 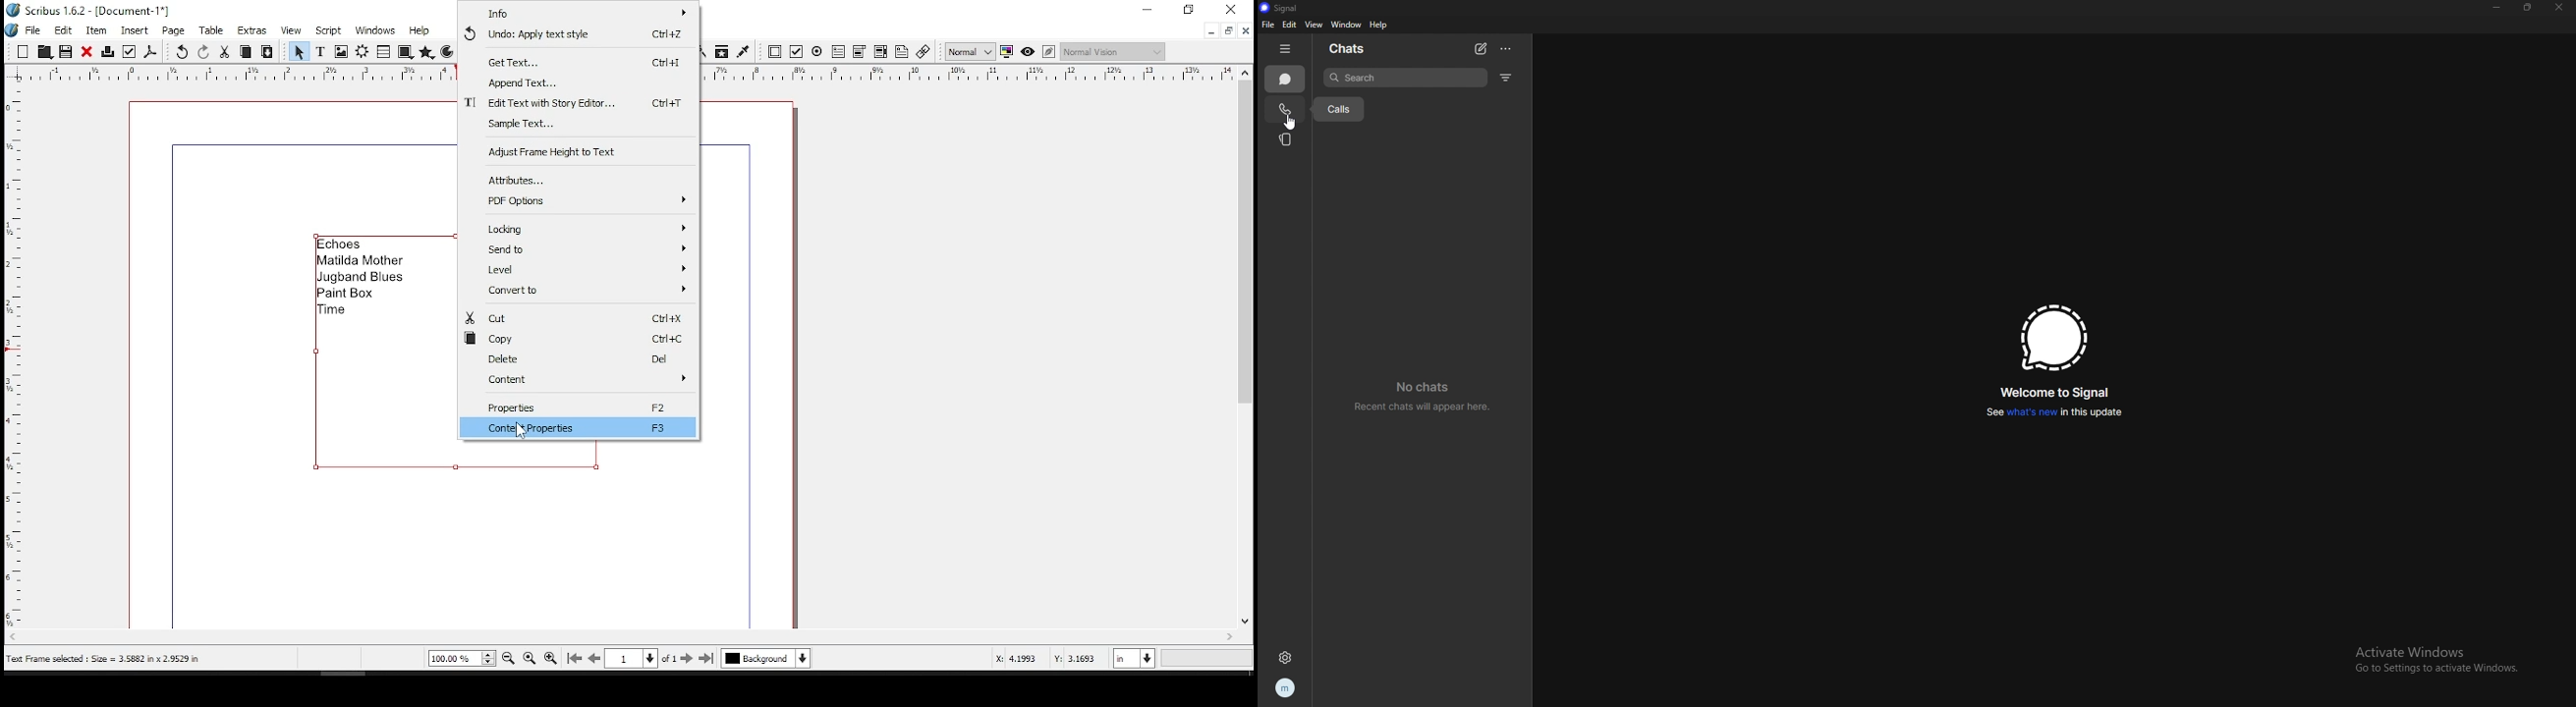 What do you see at coordinates (508, 658) in the screenshot?
I see `zoom out` at bounding box center [508, 658].